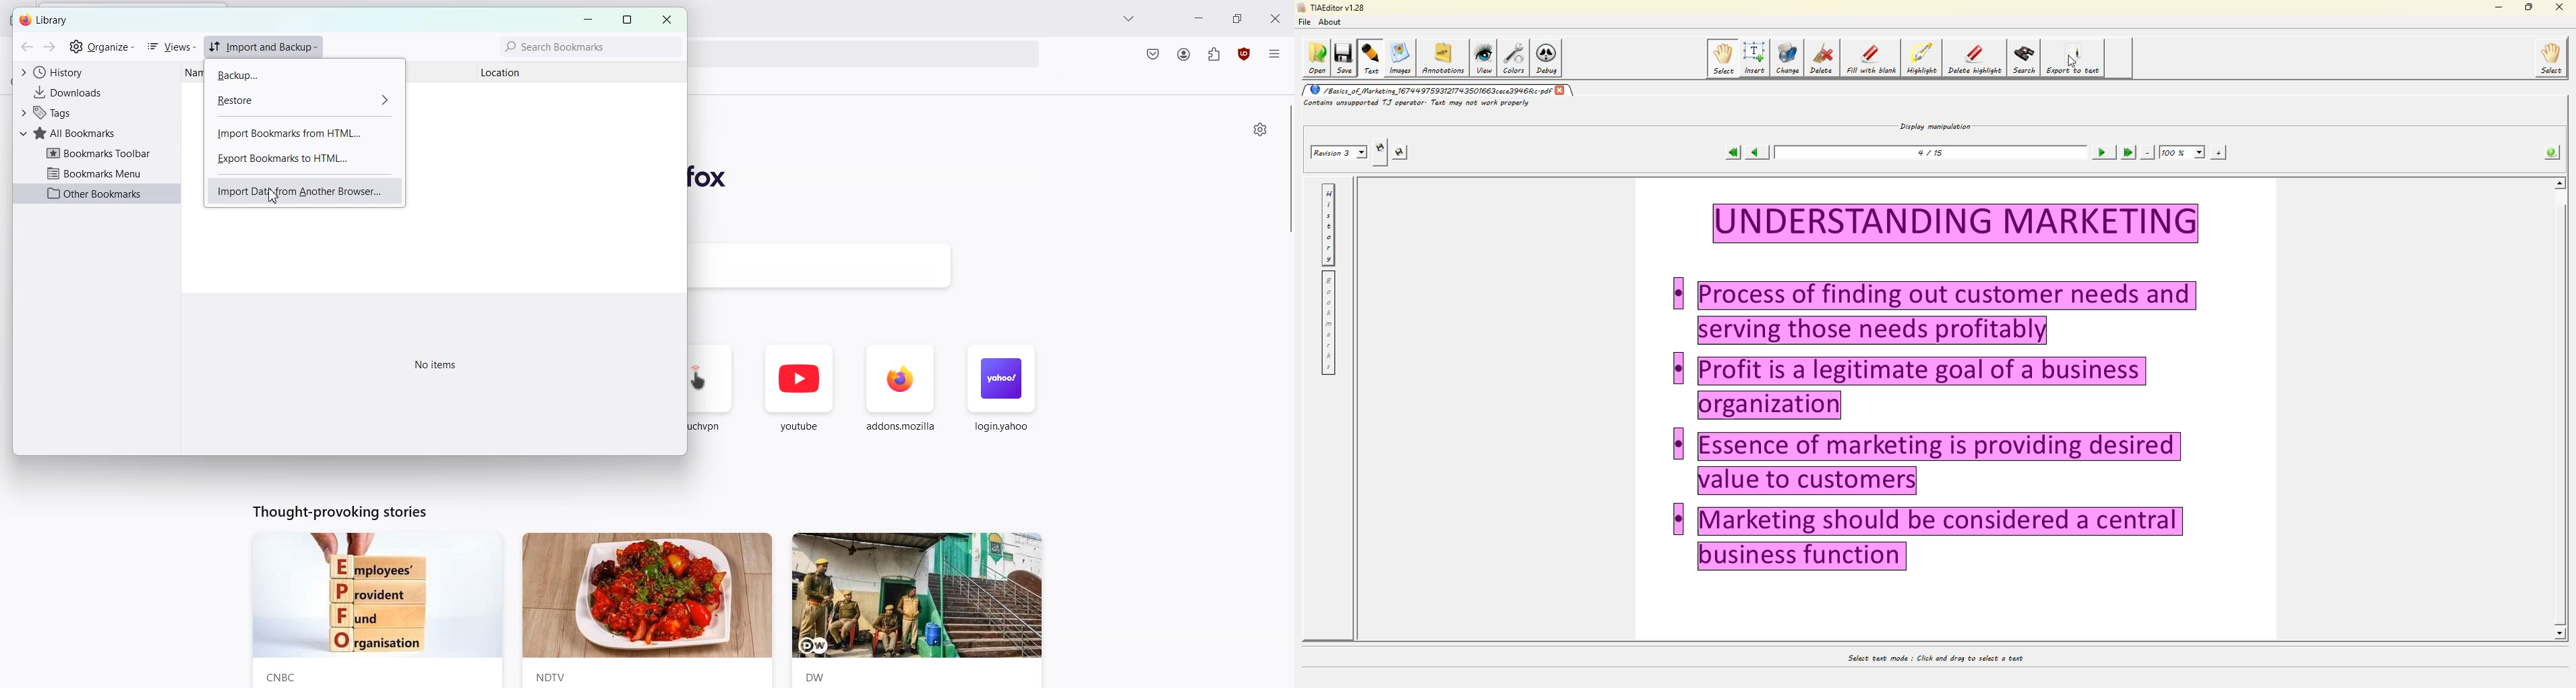 Image resolution: width=2576 pixels, height=700 pixels. What do you see at coordinates (94, 93) in the screenshot?
I see `Downloads` at bounding box center [94, 93].